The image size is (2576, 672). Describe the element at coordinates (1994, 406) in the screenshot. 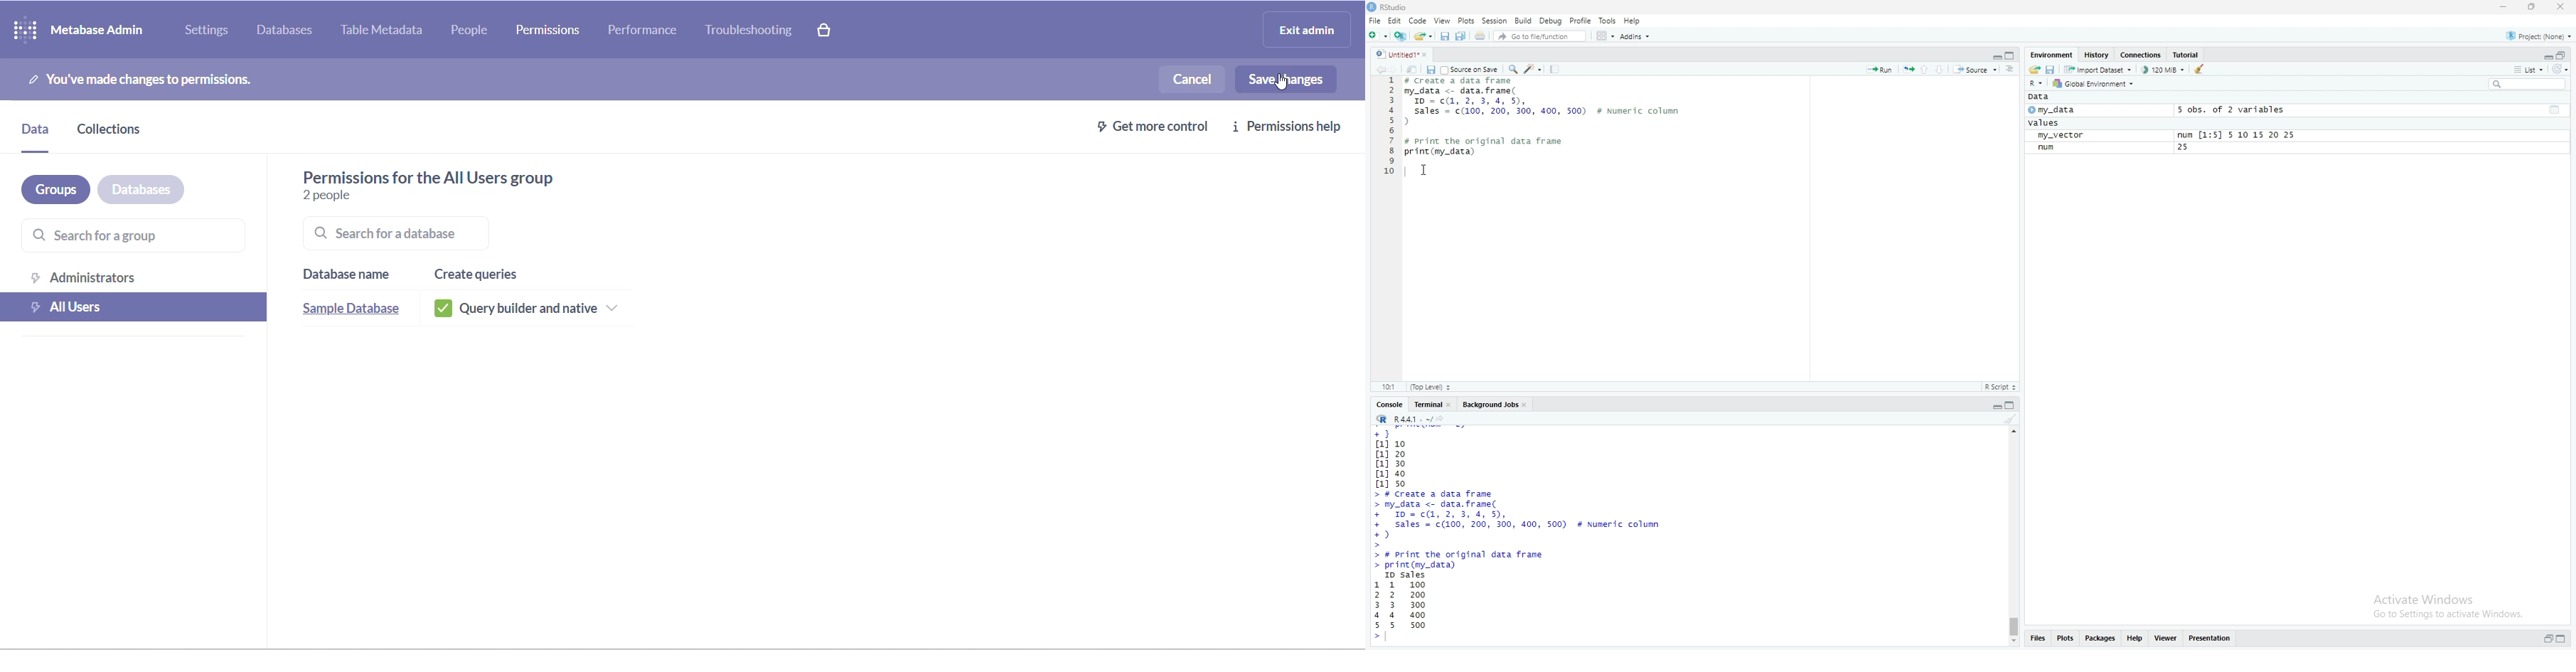

I see `minimize` at that location.